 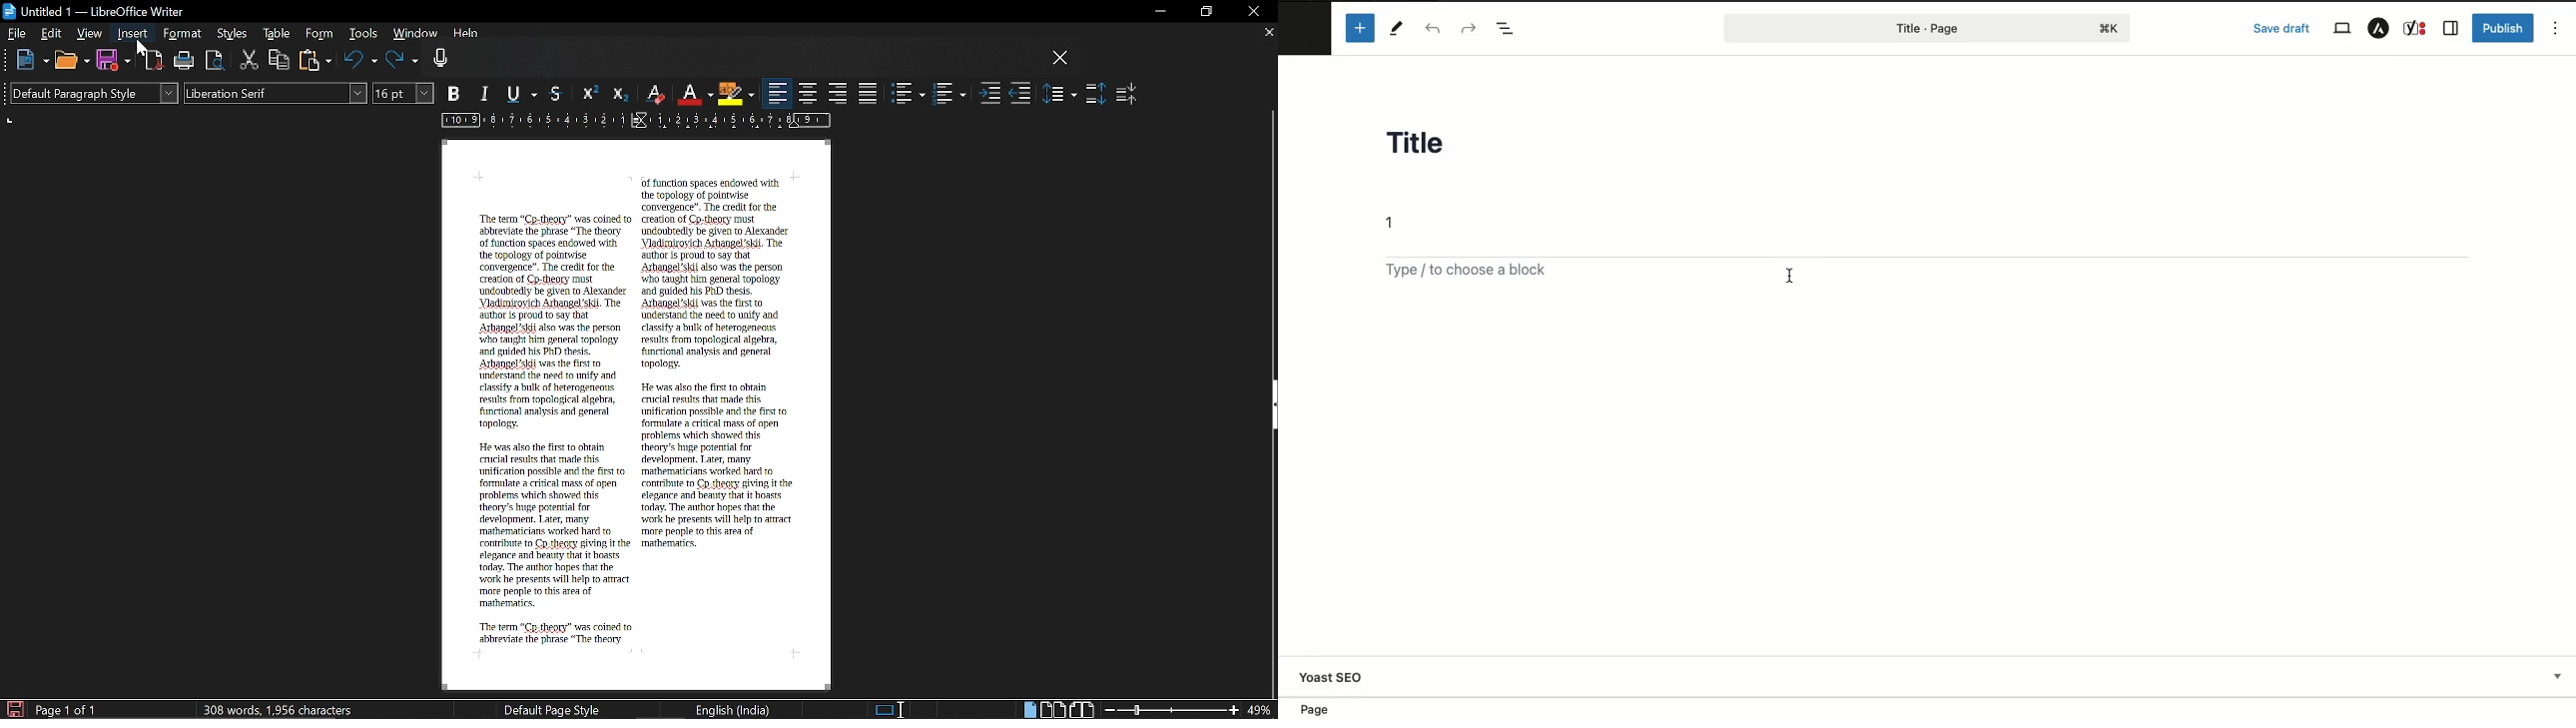 What do you see at coordinates (1890, 28) in the screenshot?
I see `Page` at bounding box center [1890, 28].